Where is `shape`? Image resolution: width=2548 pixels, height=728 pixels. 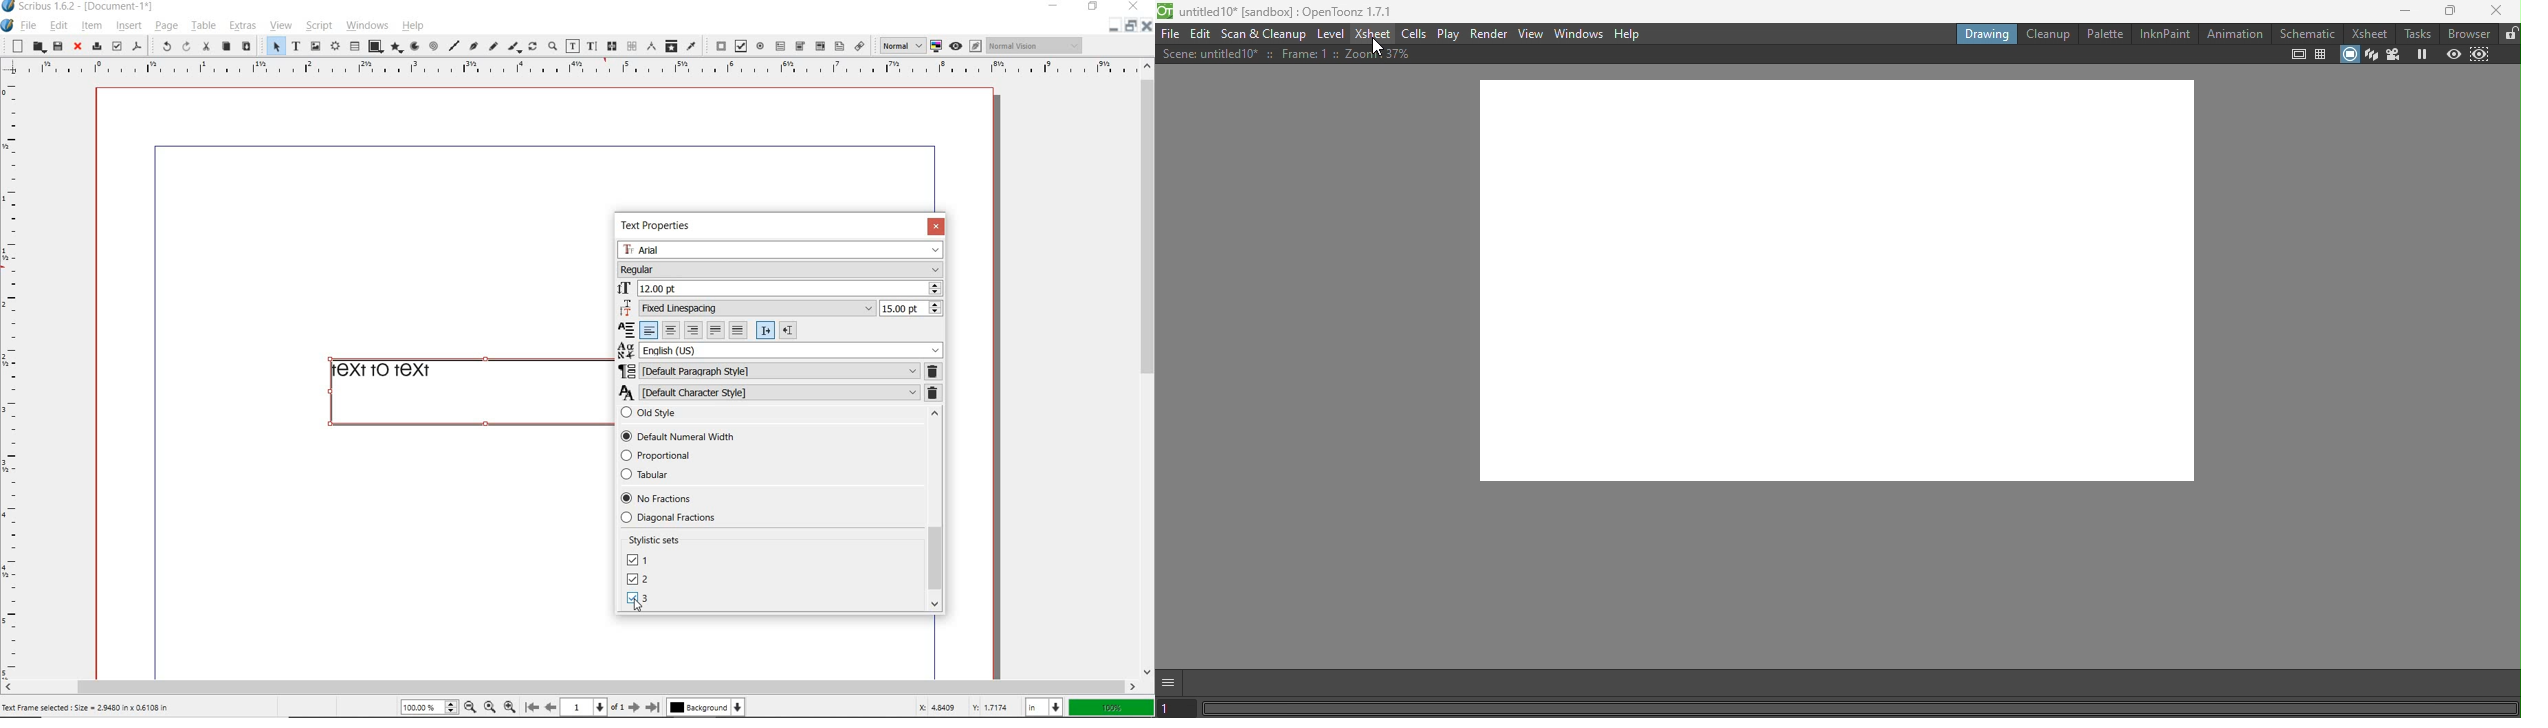 shape is located at coordinates (375, 47).